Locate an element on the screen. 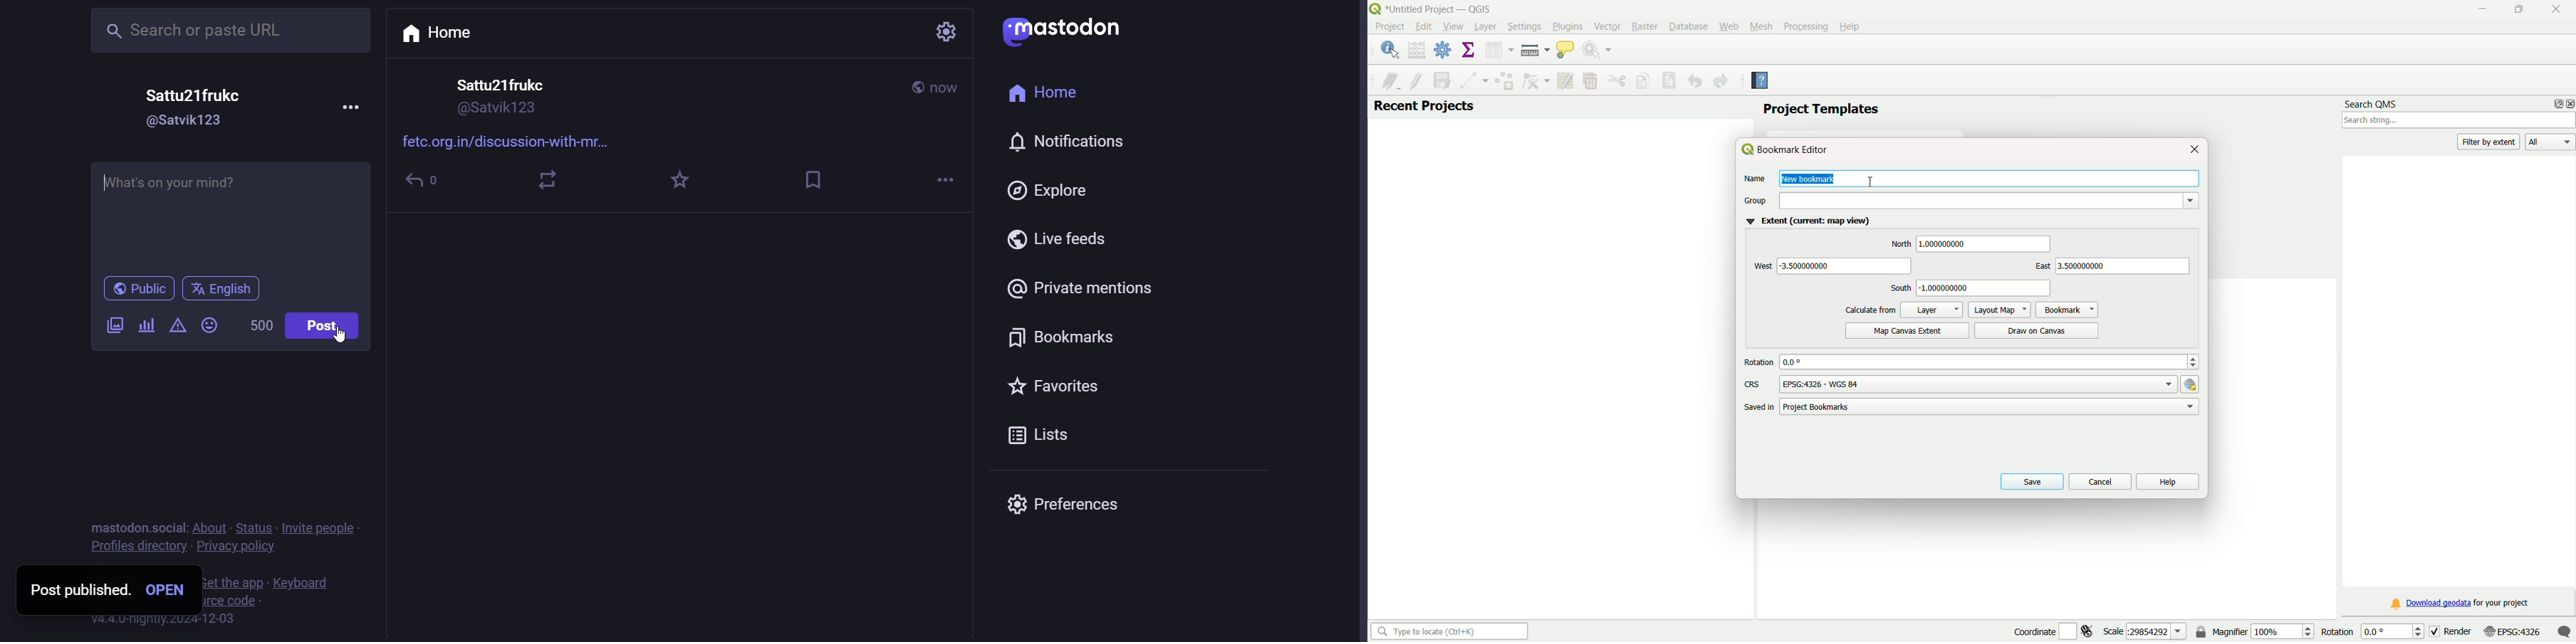 This screenshot has width=2576, height=644. more is located at coordinates (355, 104).